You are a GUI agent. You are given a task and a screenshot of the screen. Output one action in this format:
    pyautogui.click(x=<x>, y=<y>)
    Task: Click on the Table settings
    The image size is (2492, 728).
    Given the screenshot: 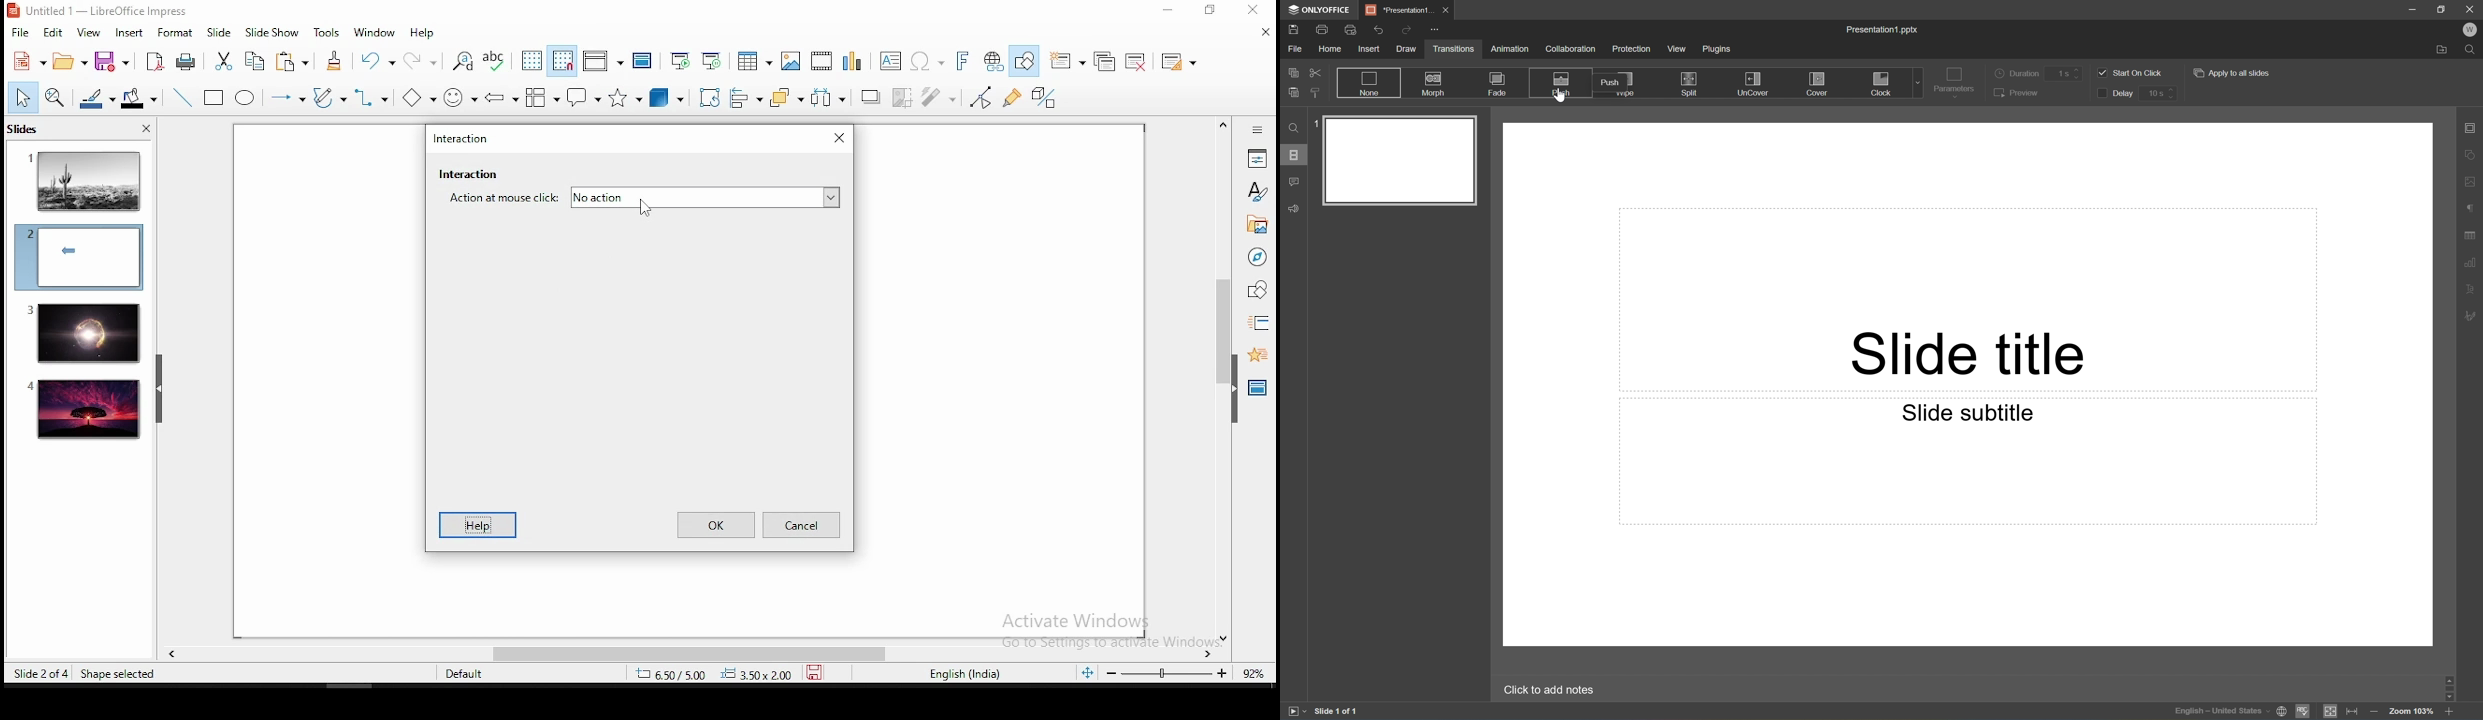 What is the action you would take?
    pyautogui.click(x=2472, y=234)
    